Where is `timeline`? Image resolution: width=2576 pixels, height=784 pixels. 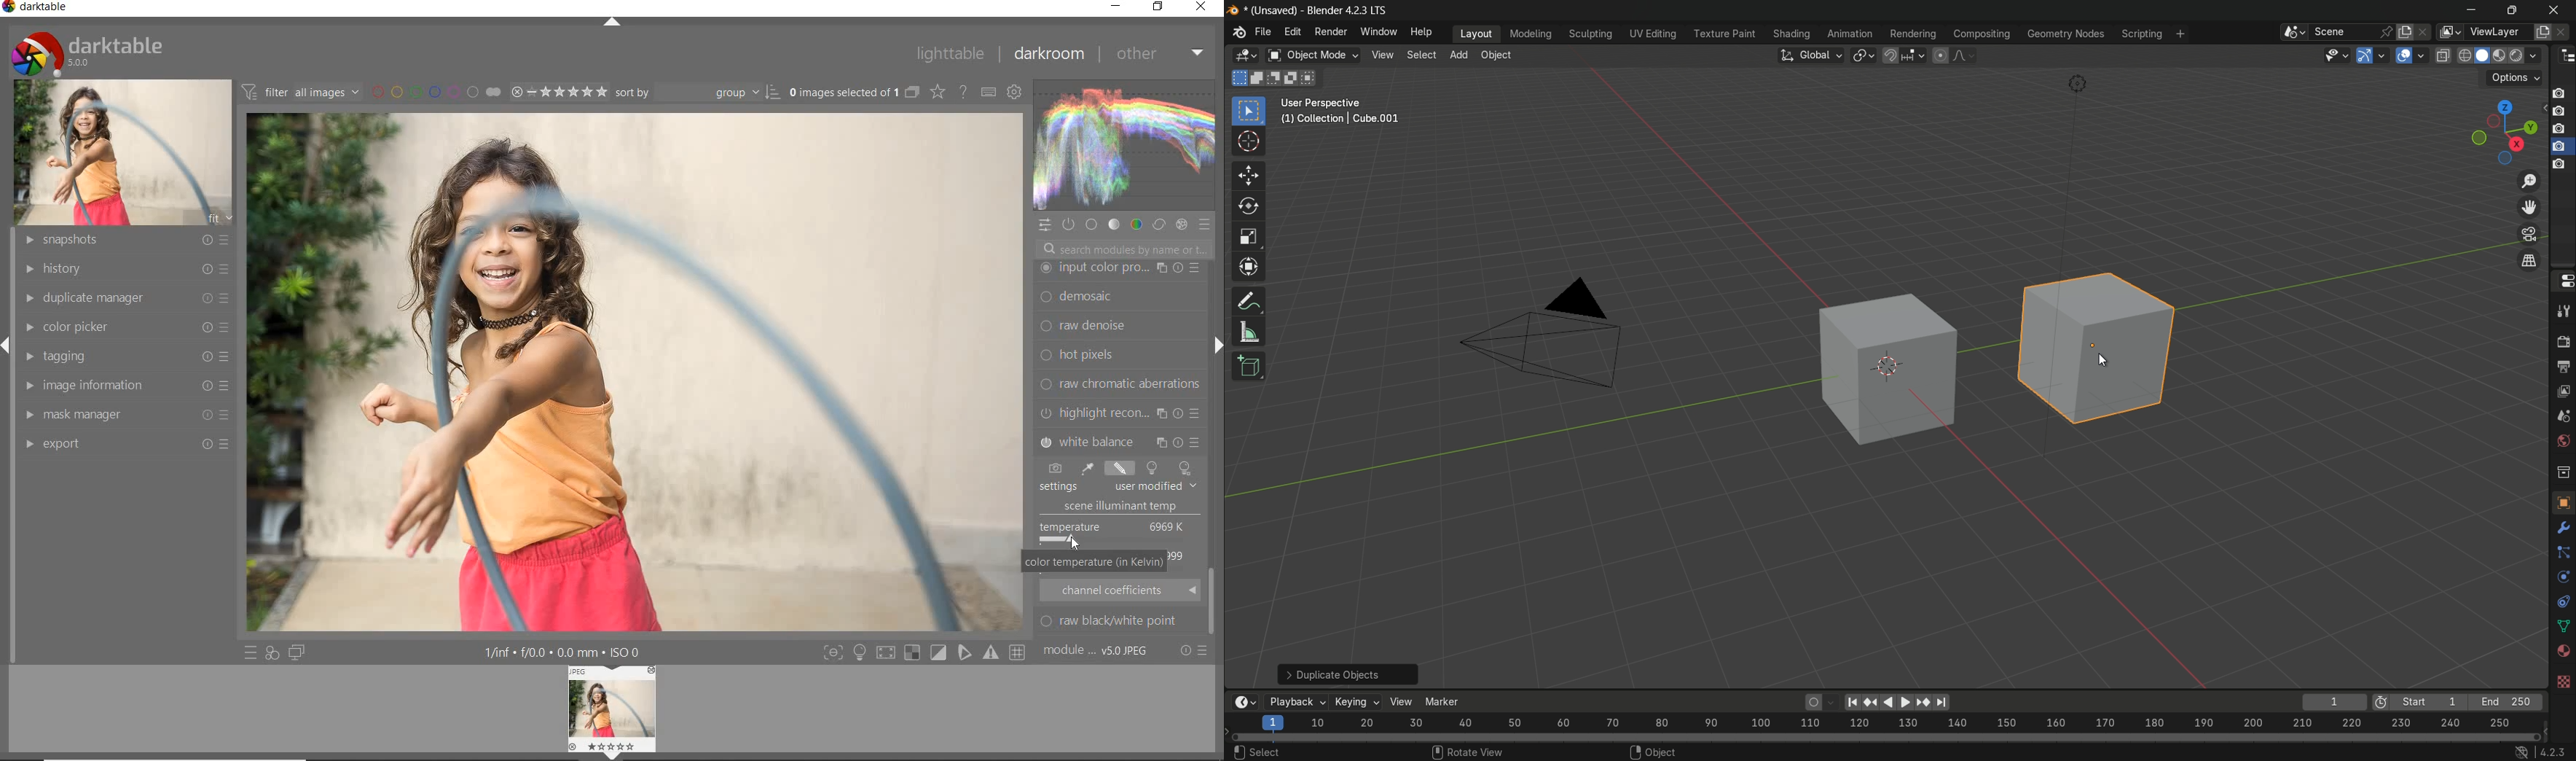
timeline is located at coordinates (1244, 702).